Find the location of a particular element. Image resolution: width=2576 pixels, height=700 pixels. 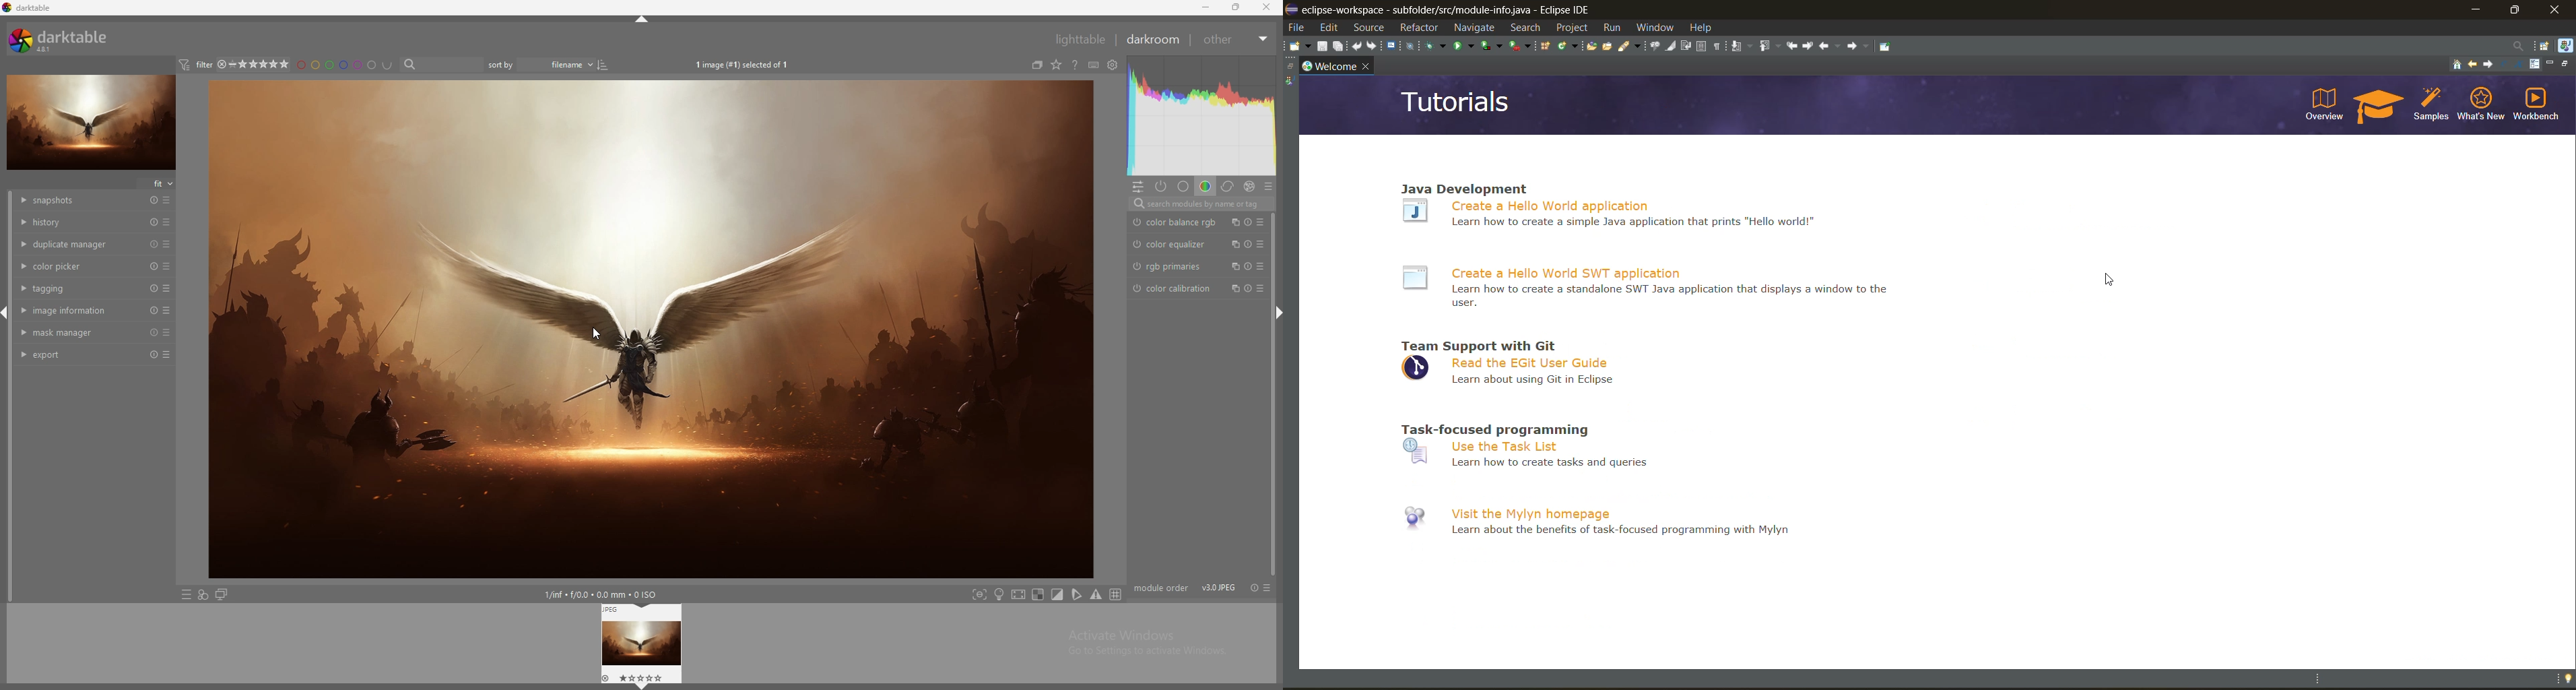

magnify is located at coordinates (2520, 65).